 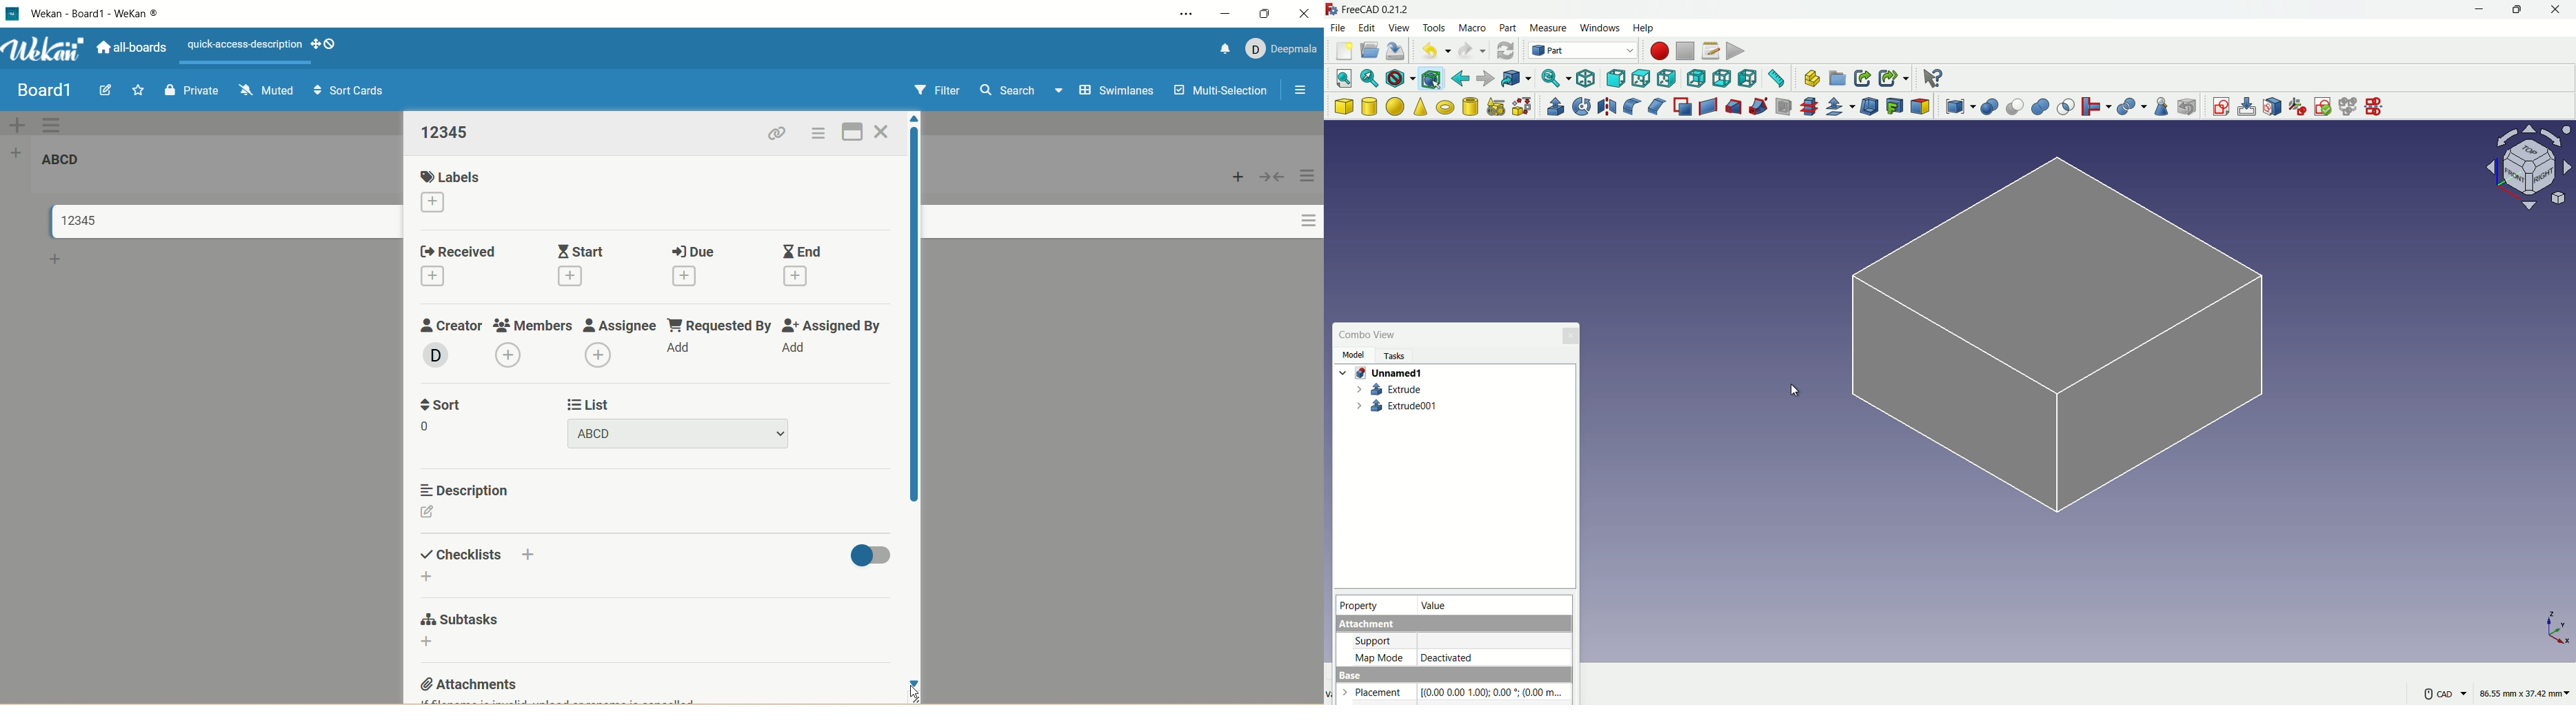 I want to click on add, so click(x=433, y=644).